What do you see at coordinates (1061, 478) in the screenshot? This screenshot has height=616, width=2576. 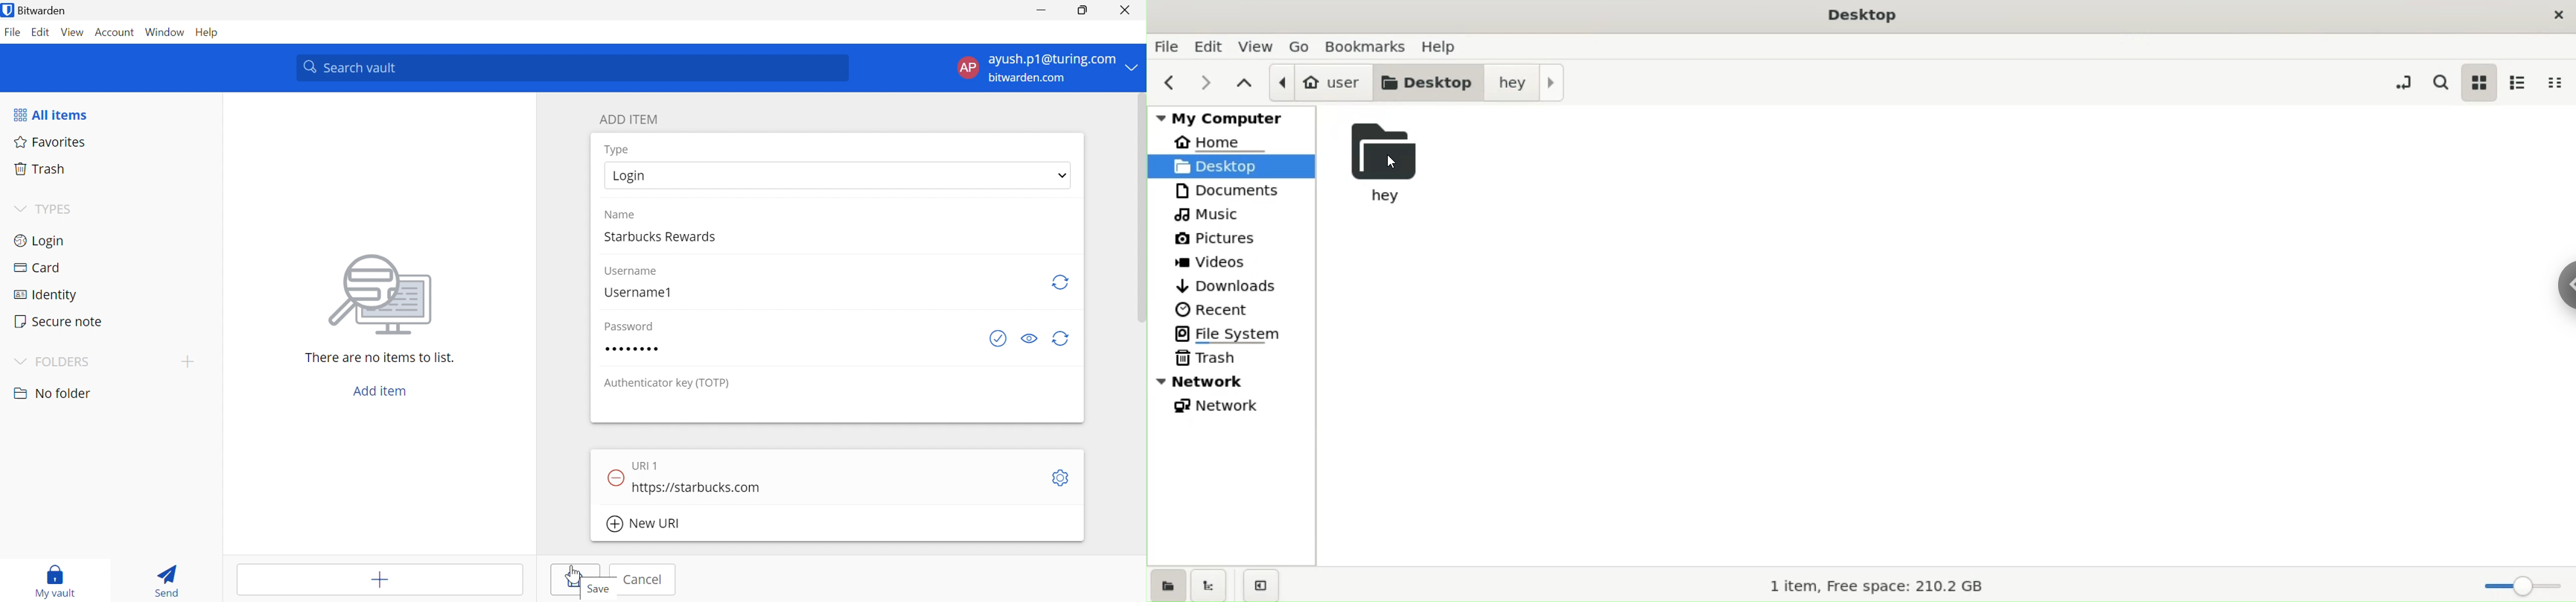 I see `Settings` at bounding box center [1061, 478].